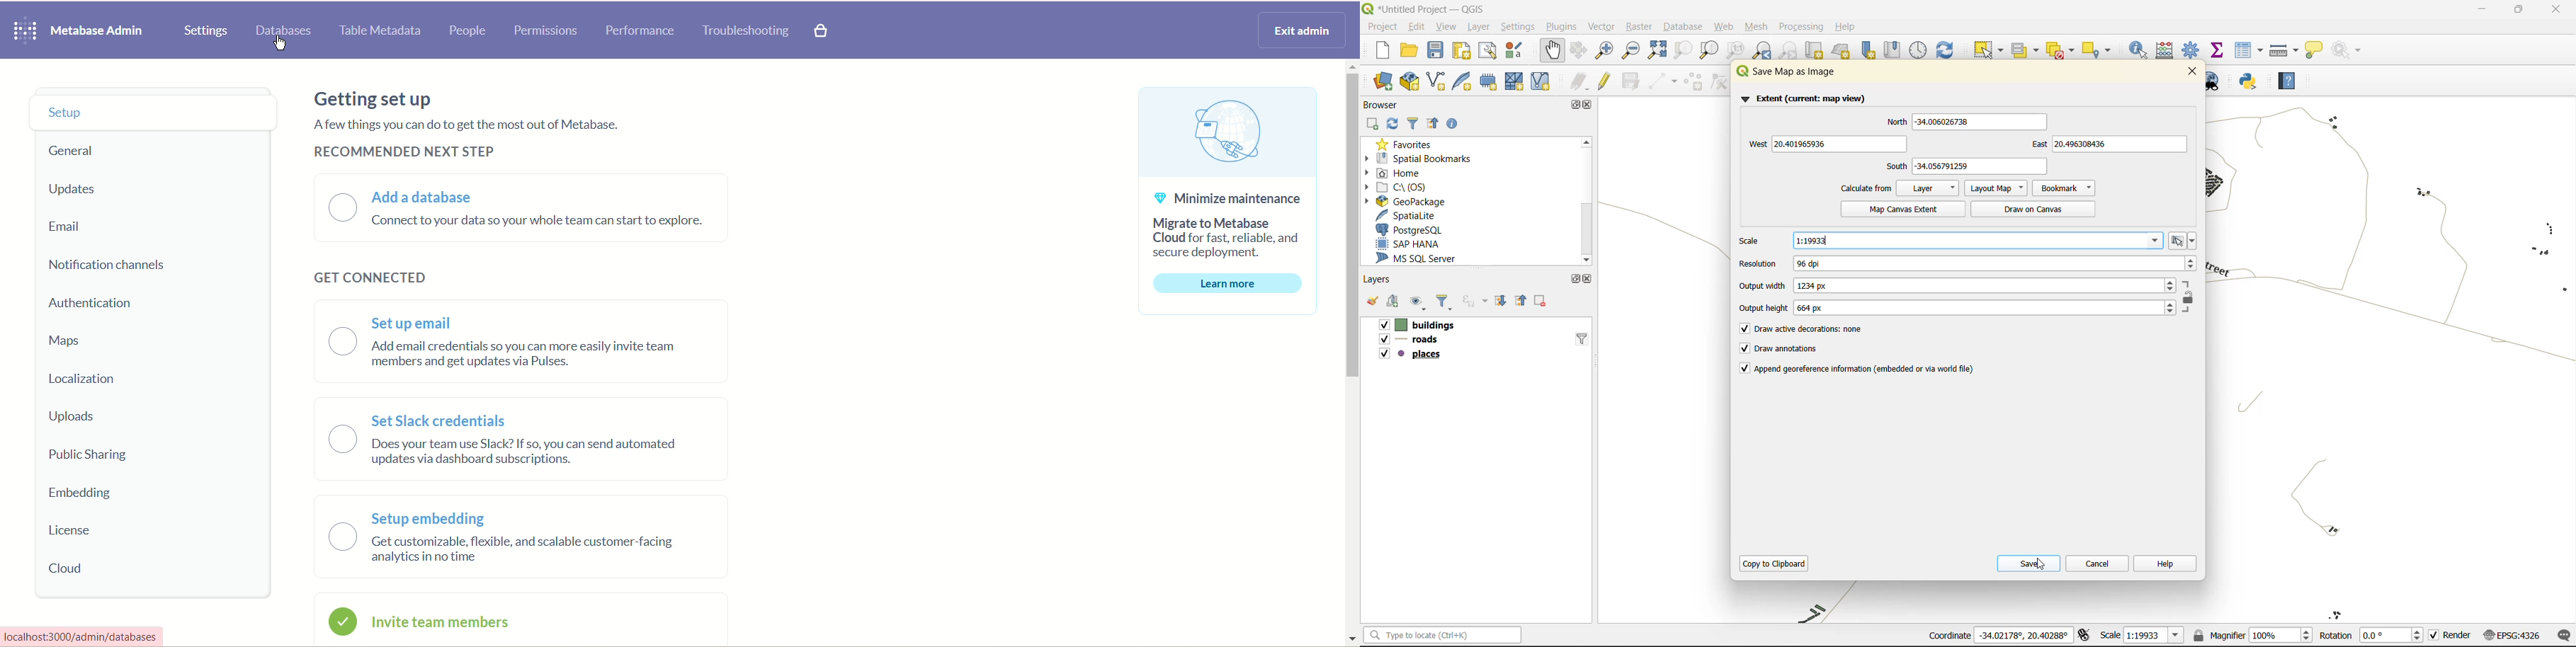  What do you see at coordinates (2083, 636) in the screenshot?
I see `toggle extents` at bounding box center [2083, 636].